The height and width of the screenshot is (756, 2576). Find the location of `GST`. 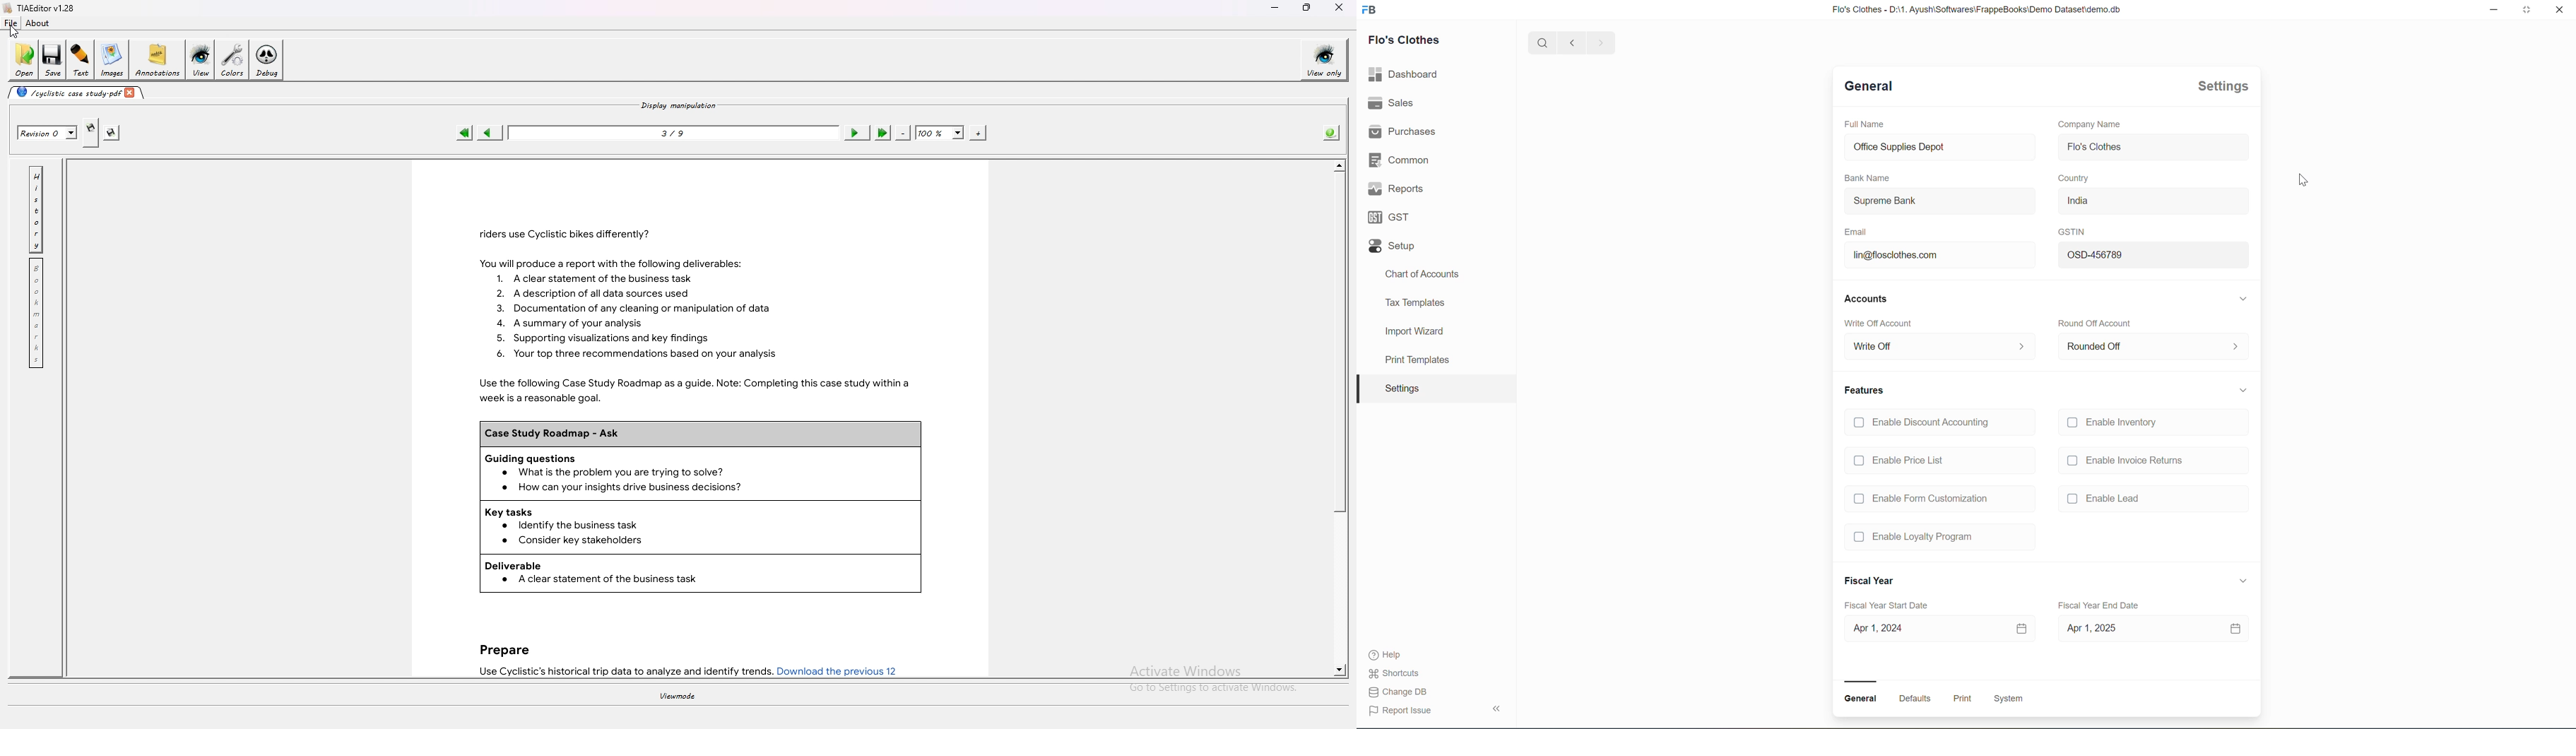

GST is located at coordinates (1389, 217).